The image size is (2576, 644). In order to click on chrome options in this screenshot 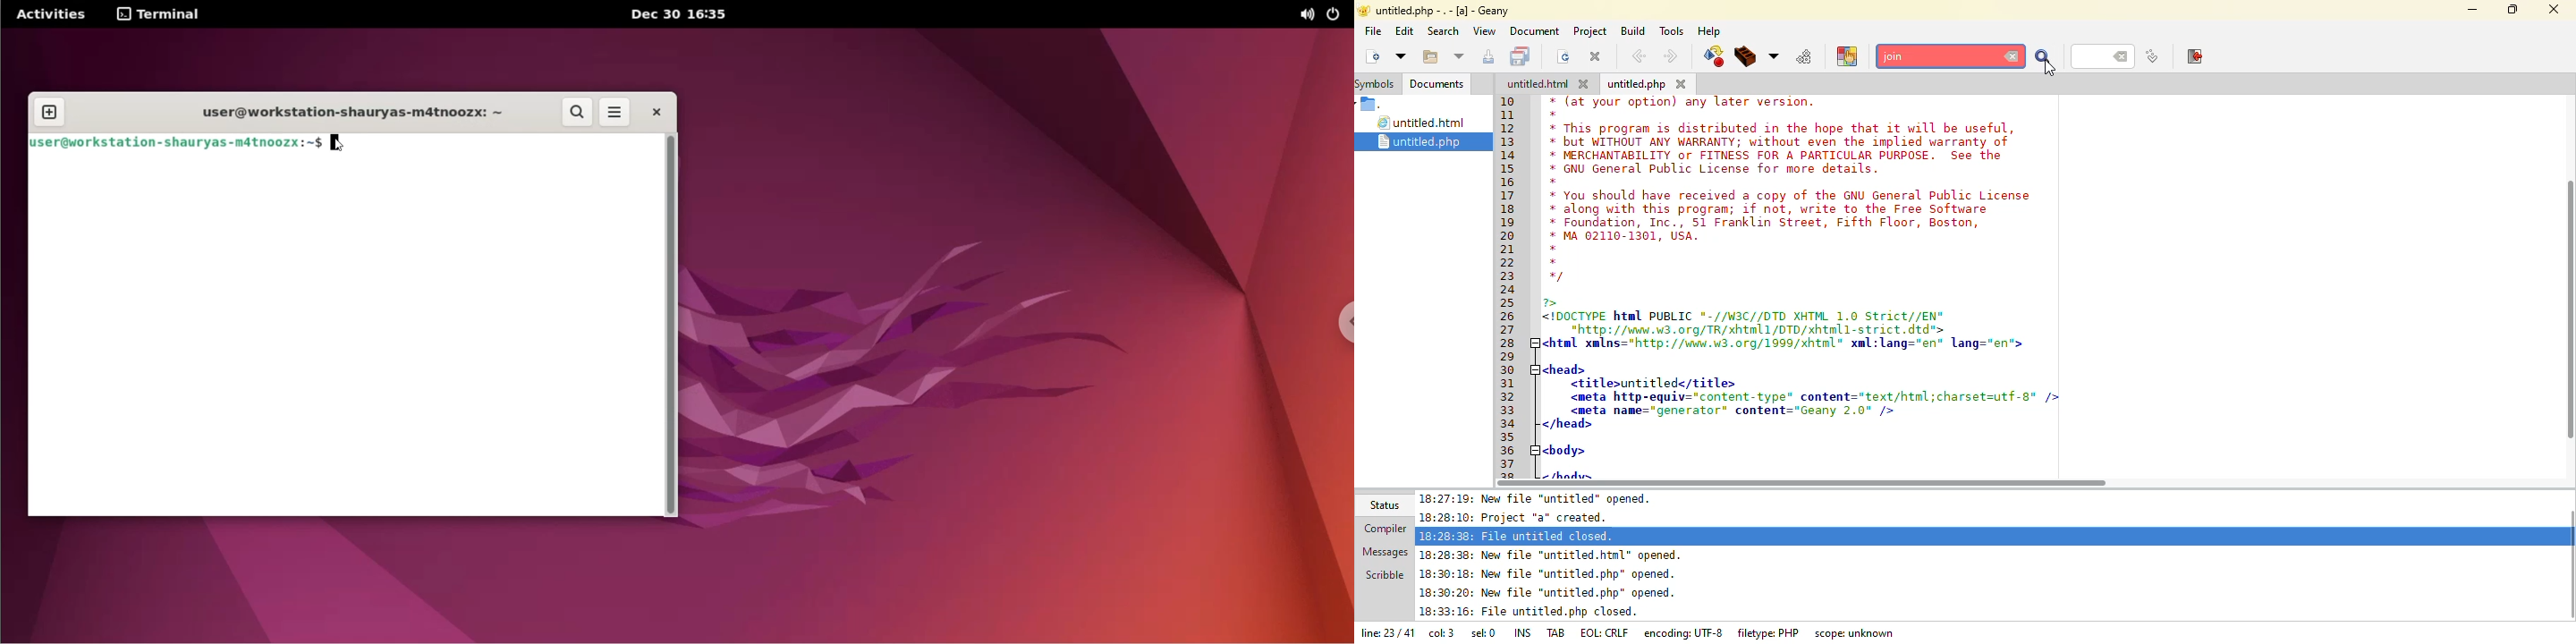, I will do `click(1339, 326)`.